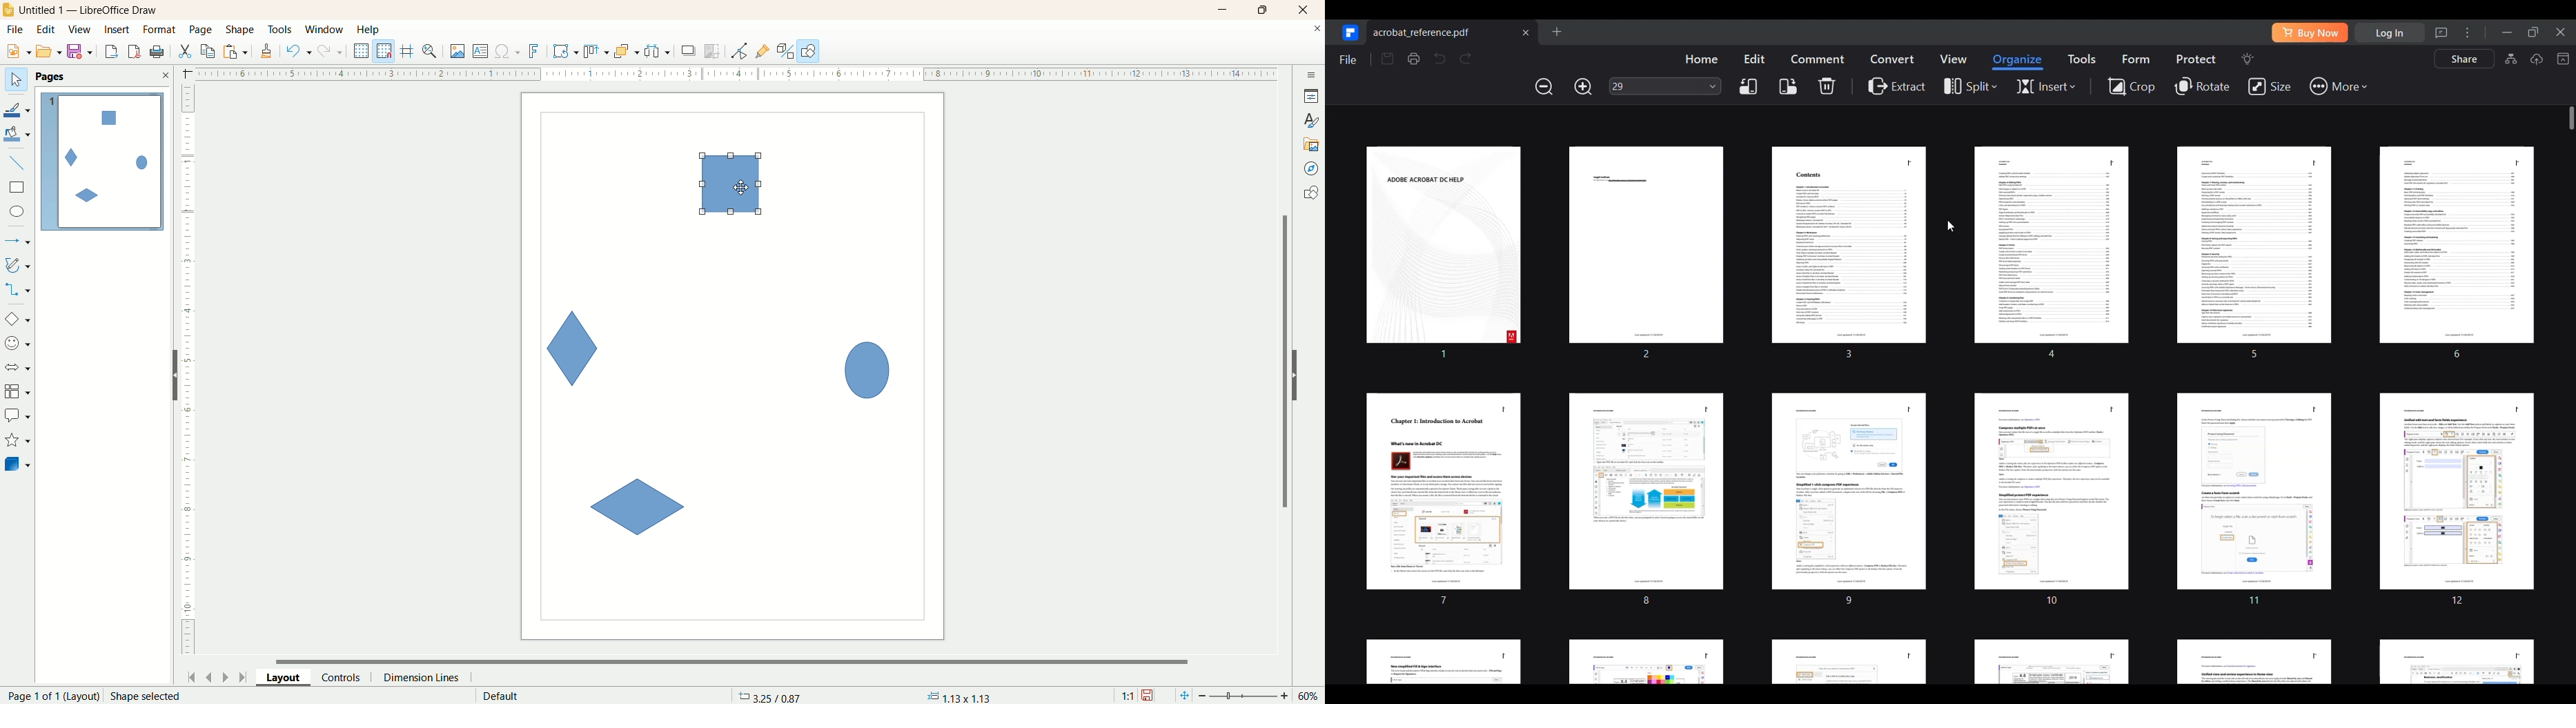 The height and width of the screenshot is (728, 2576). What do you see at coordinates (208, 676) in the screenshot?
I see `previous page` at bounding box center [208, 676].